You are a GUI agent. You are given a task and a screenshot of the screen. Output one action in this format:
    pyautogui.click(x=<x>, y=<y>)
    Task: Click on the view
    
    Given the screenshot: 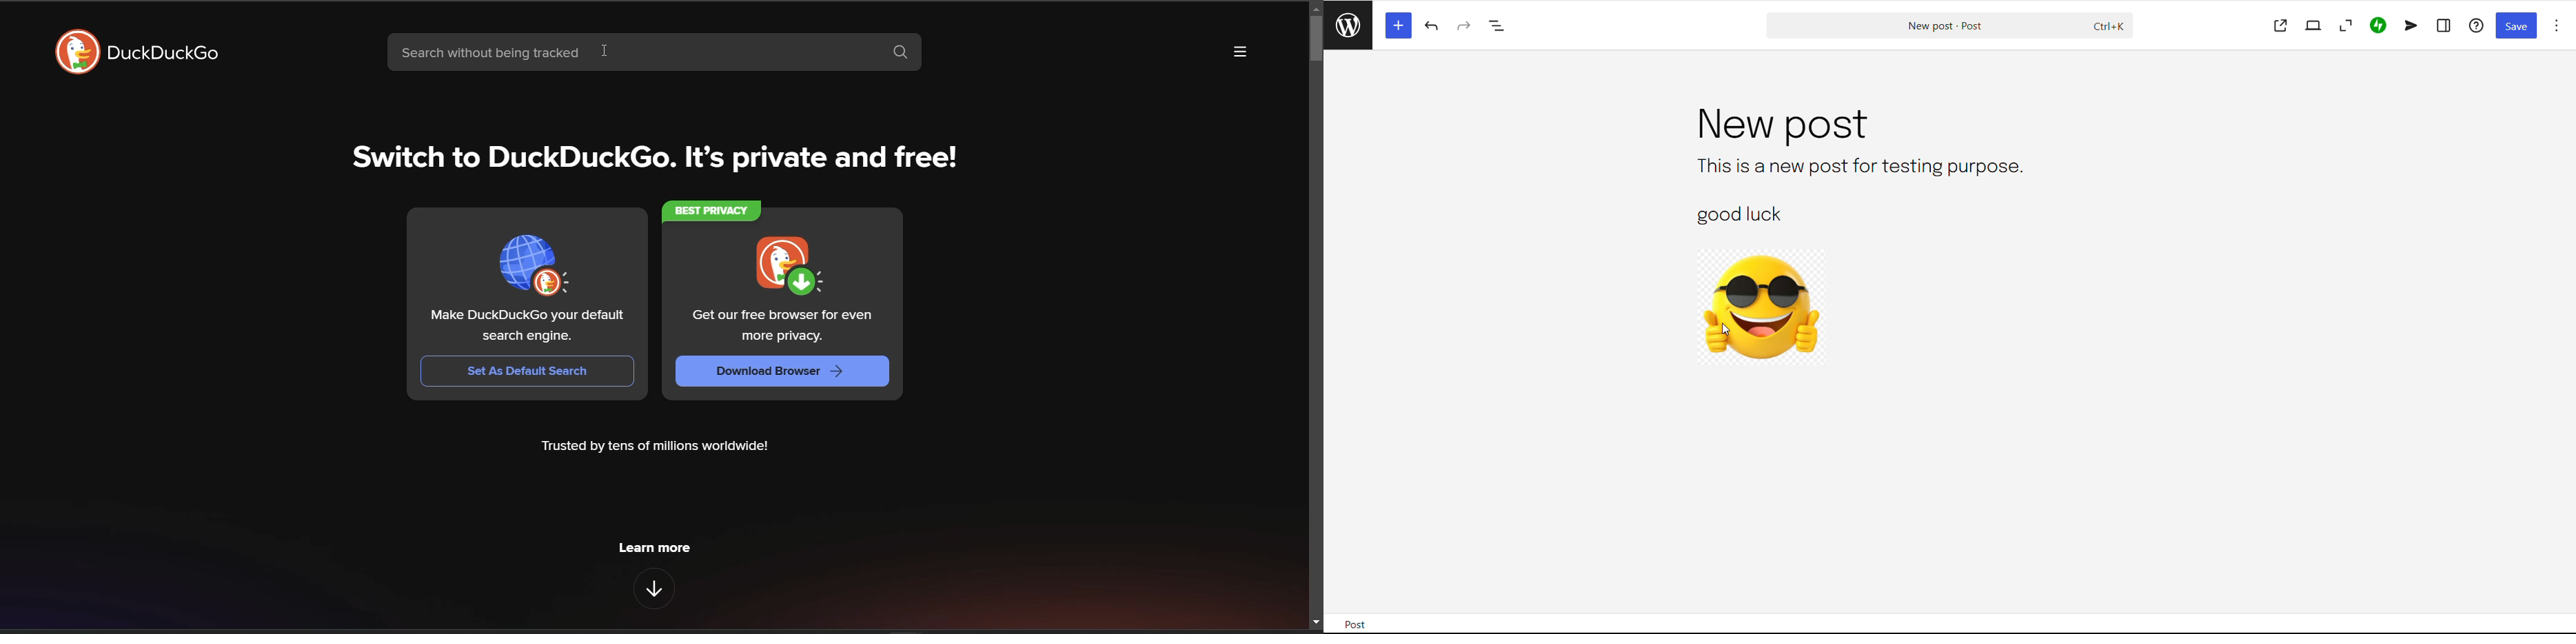 What is the action you would take?
    pyautogui.click(x=2313, y=25)
    